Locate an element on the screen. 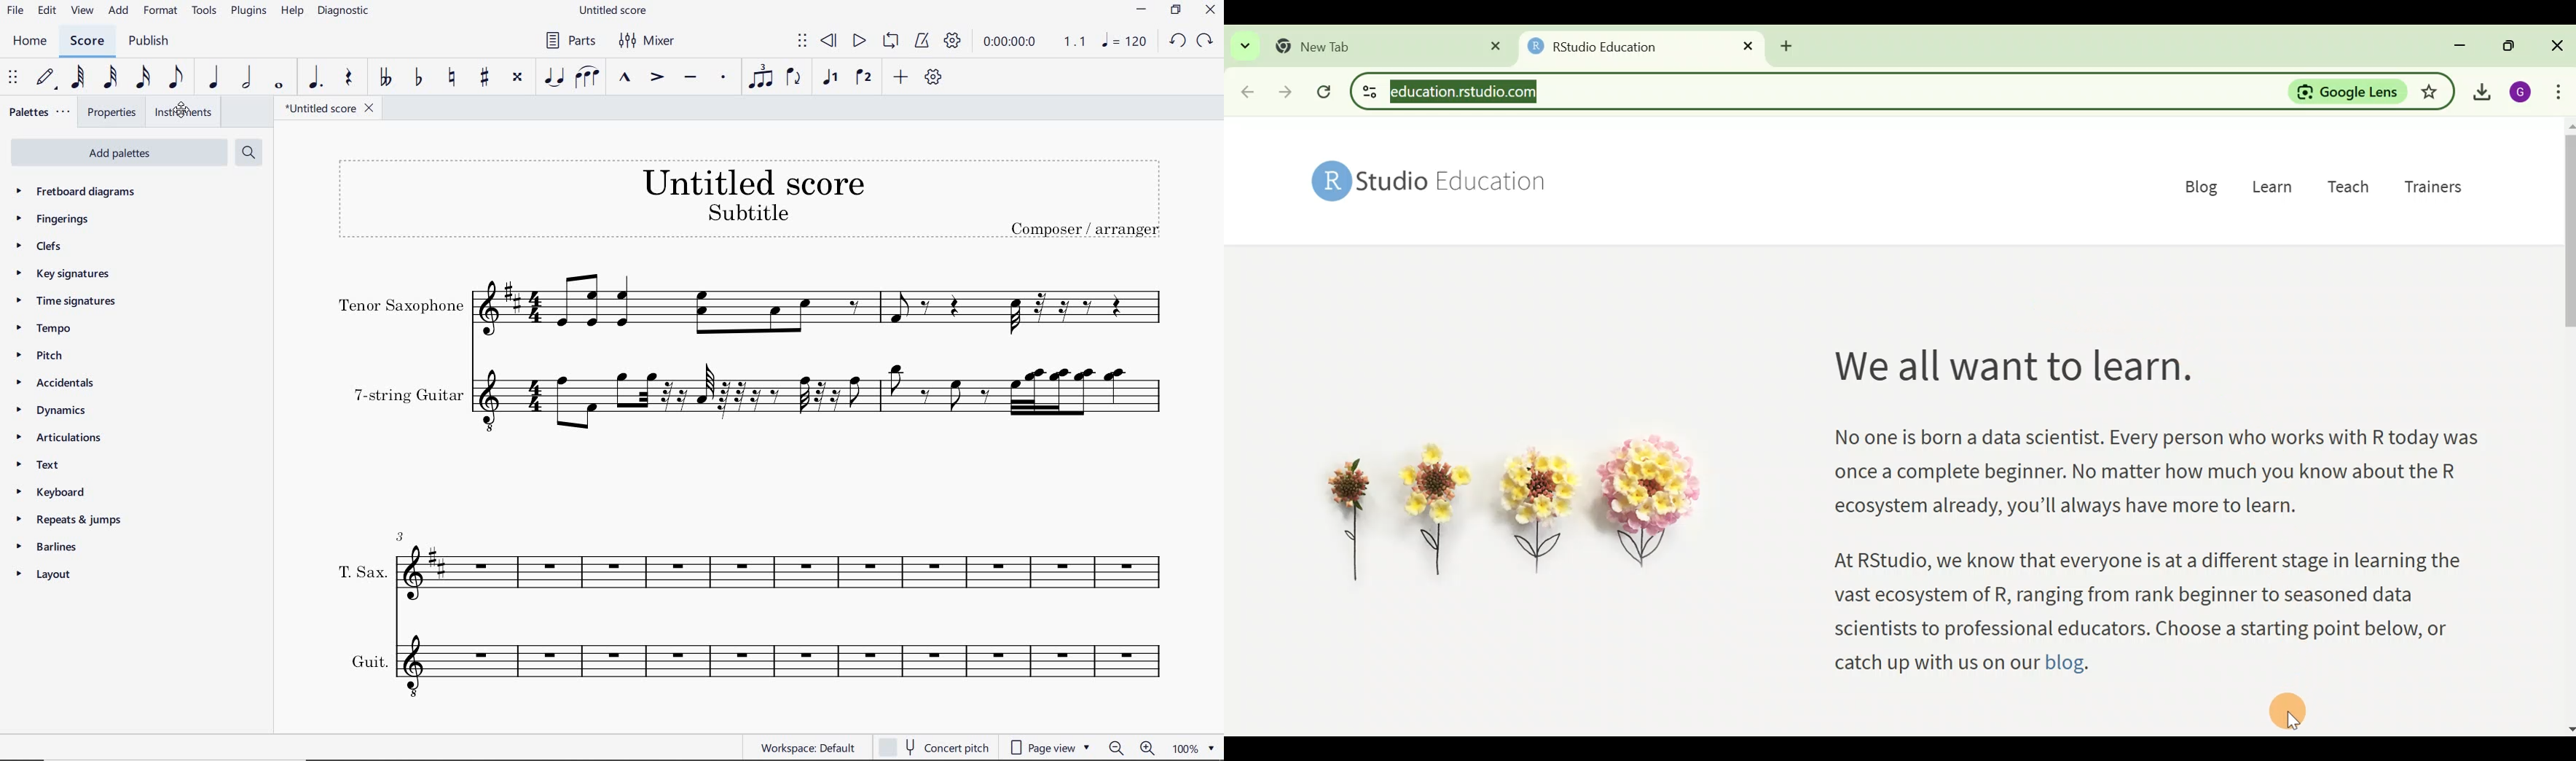 The image size is (2576, 784). view site information is located at coordinates (1368, 92).